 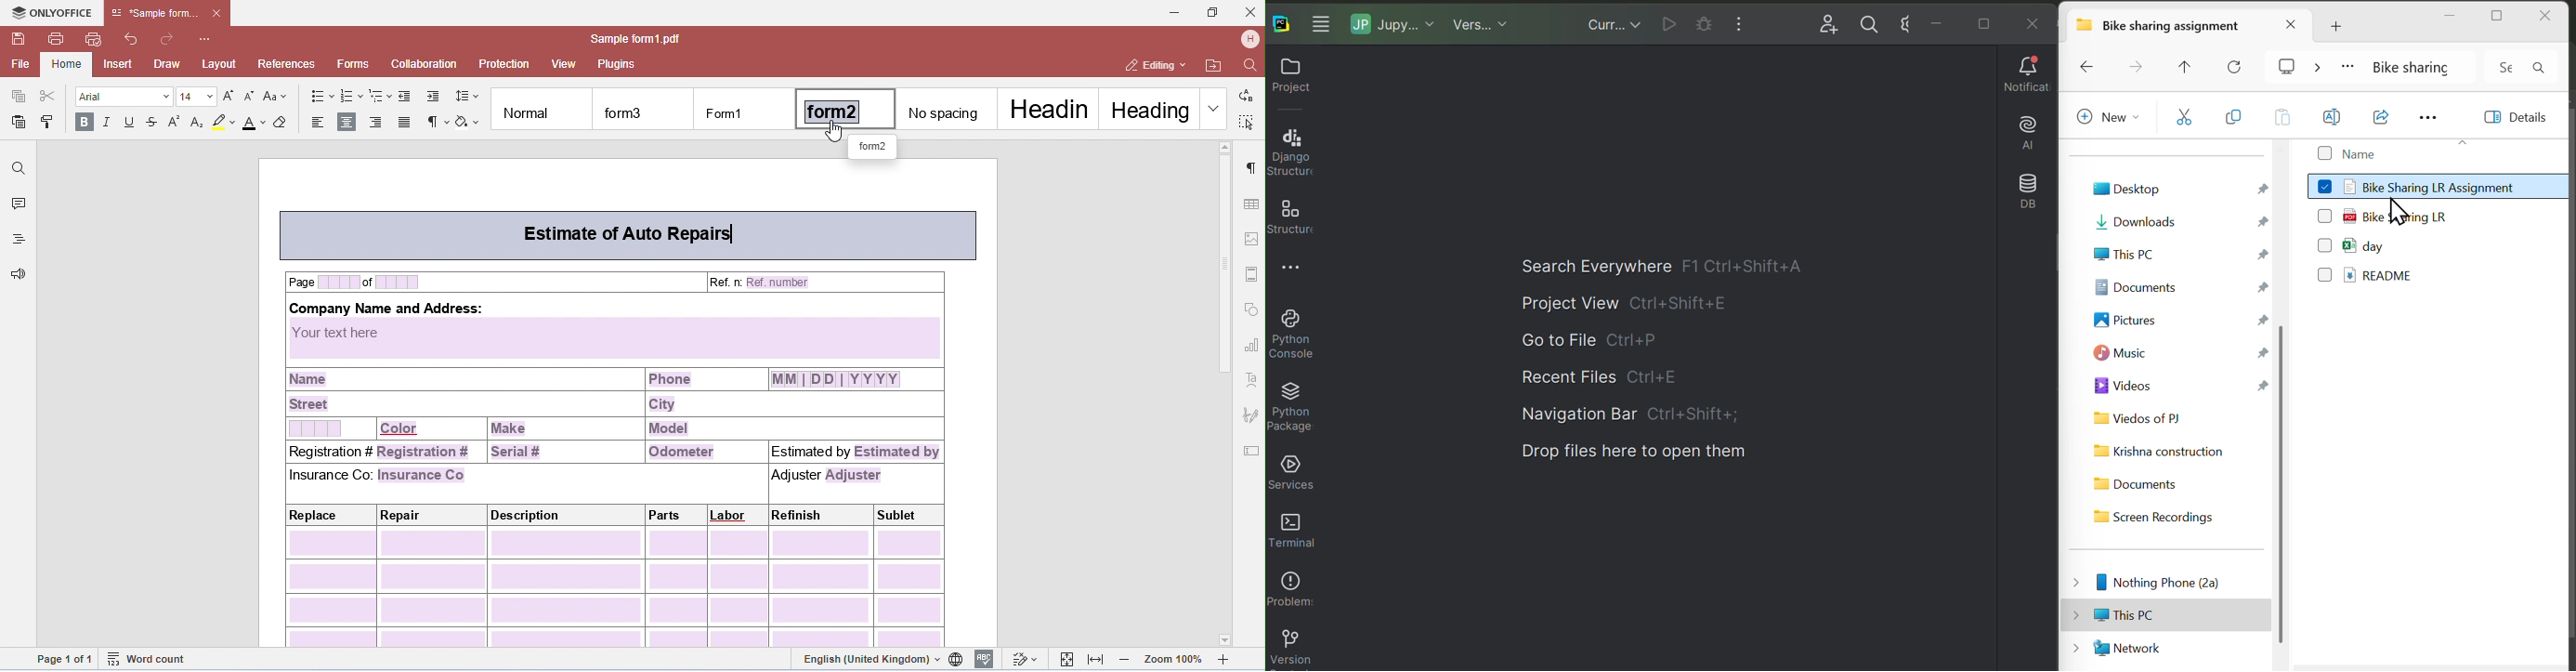 What do you see at coordinates (1612, 23) in the screenshot?
I see `Current files` at bounding box center [1612, 23].